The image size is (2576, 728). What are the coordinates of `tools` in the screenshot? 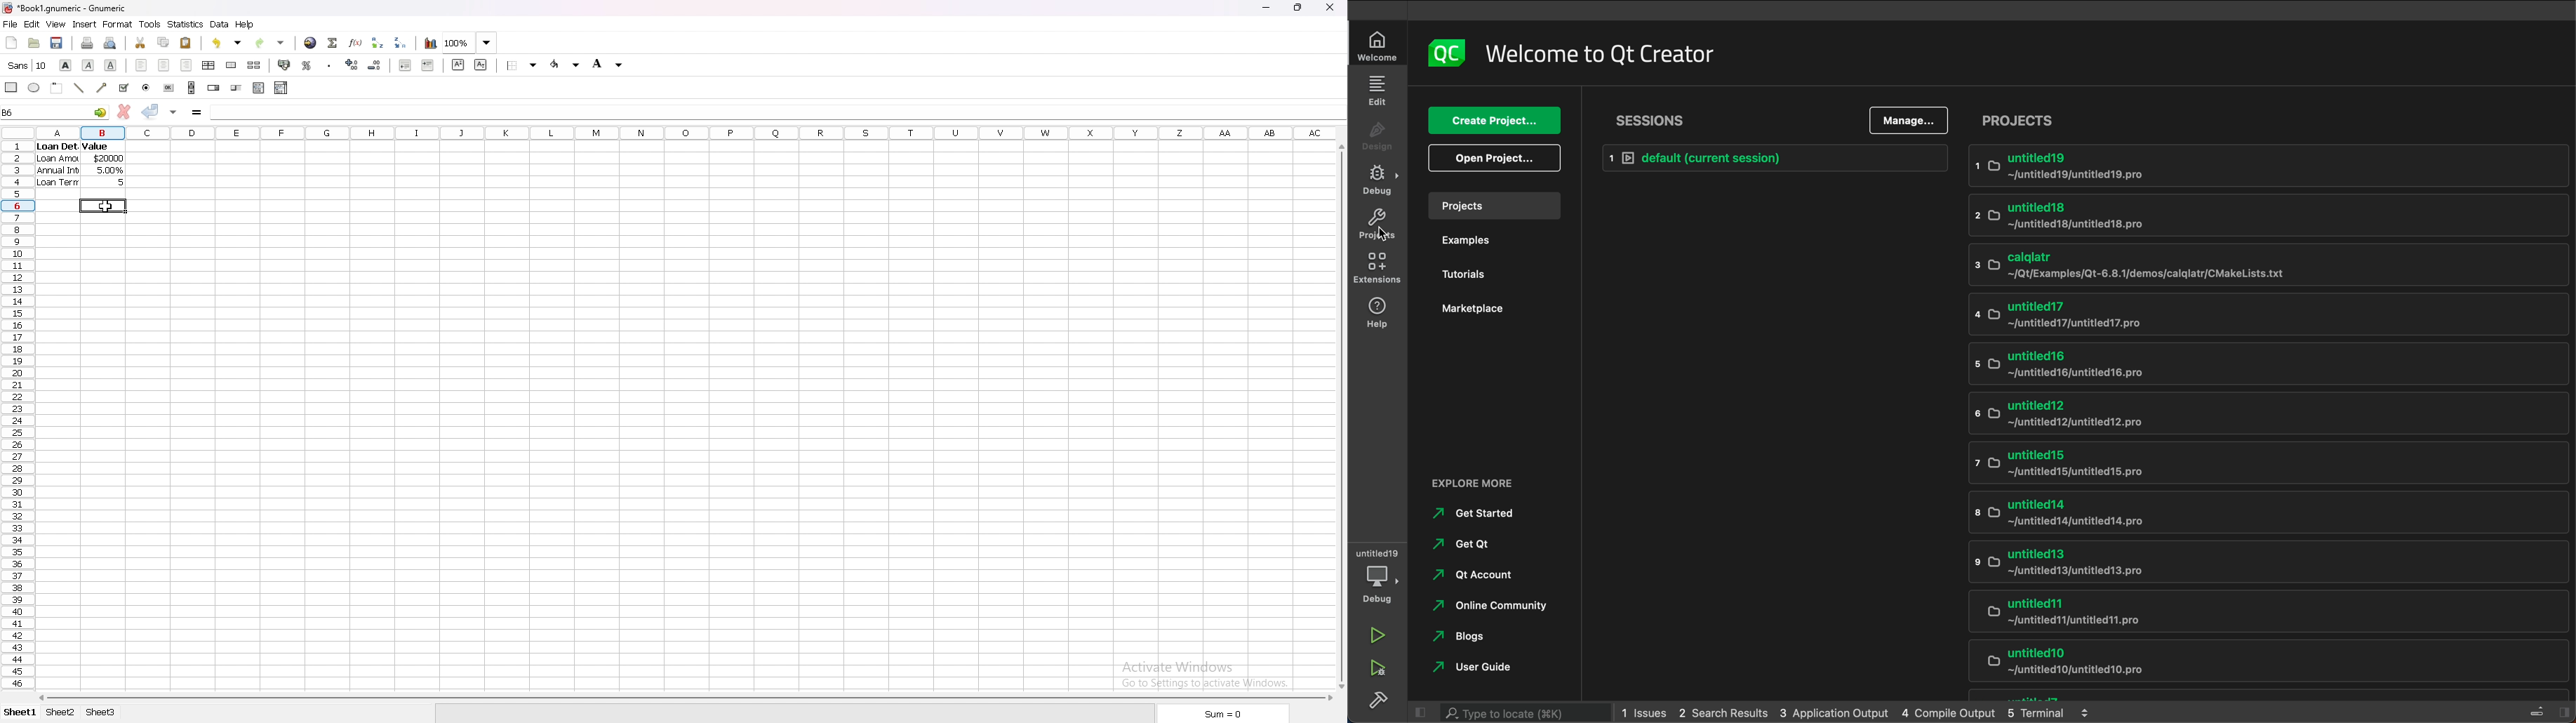 It's located at (149, 25).